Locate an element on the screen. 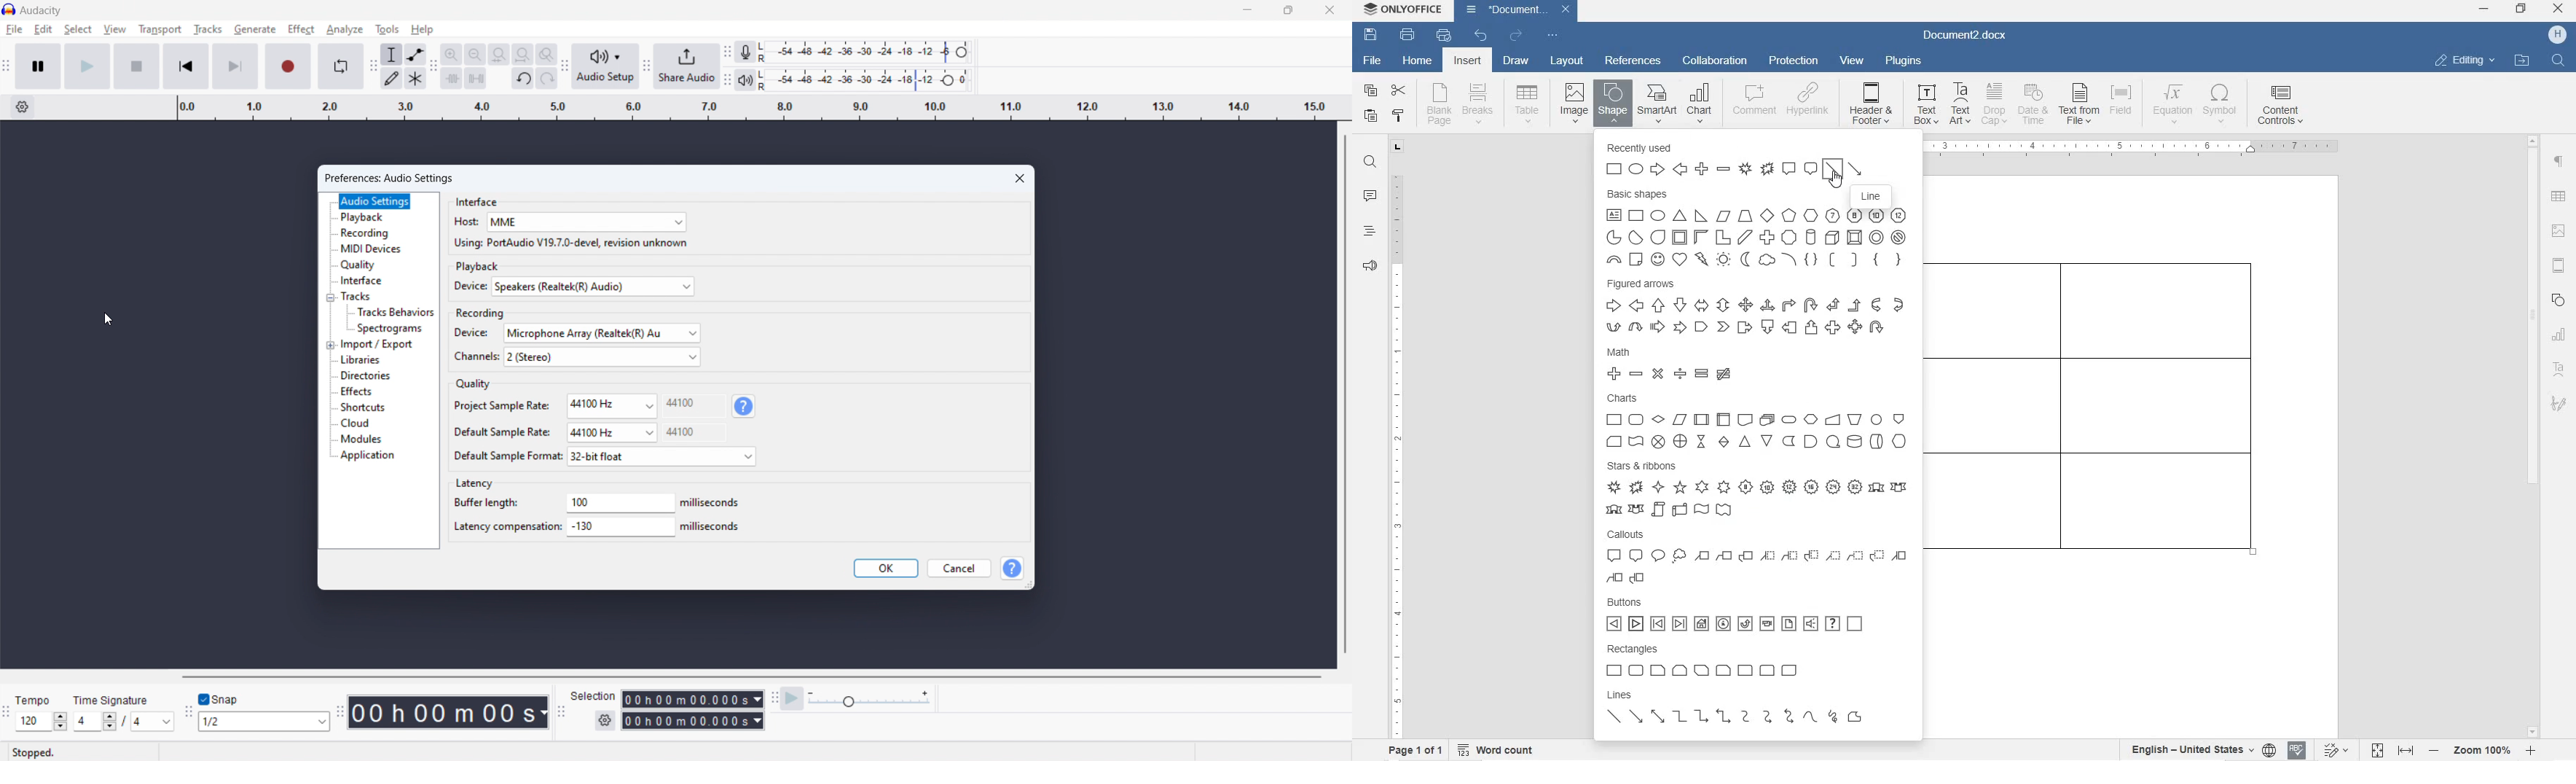 Image resolution: width=2576 pixels, height=784 pixels. zoom in is located at coordinates (451, 54).